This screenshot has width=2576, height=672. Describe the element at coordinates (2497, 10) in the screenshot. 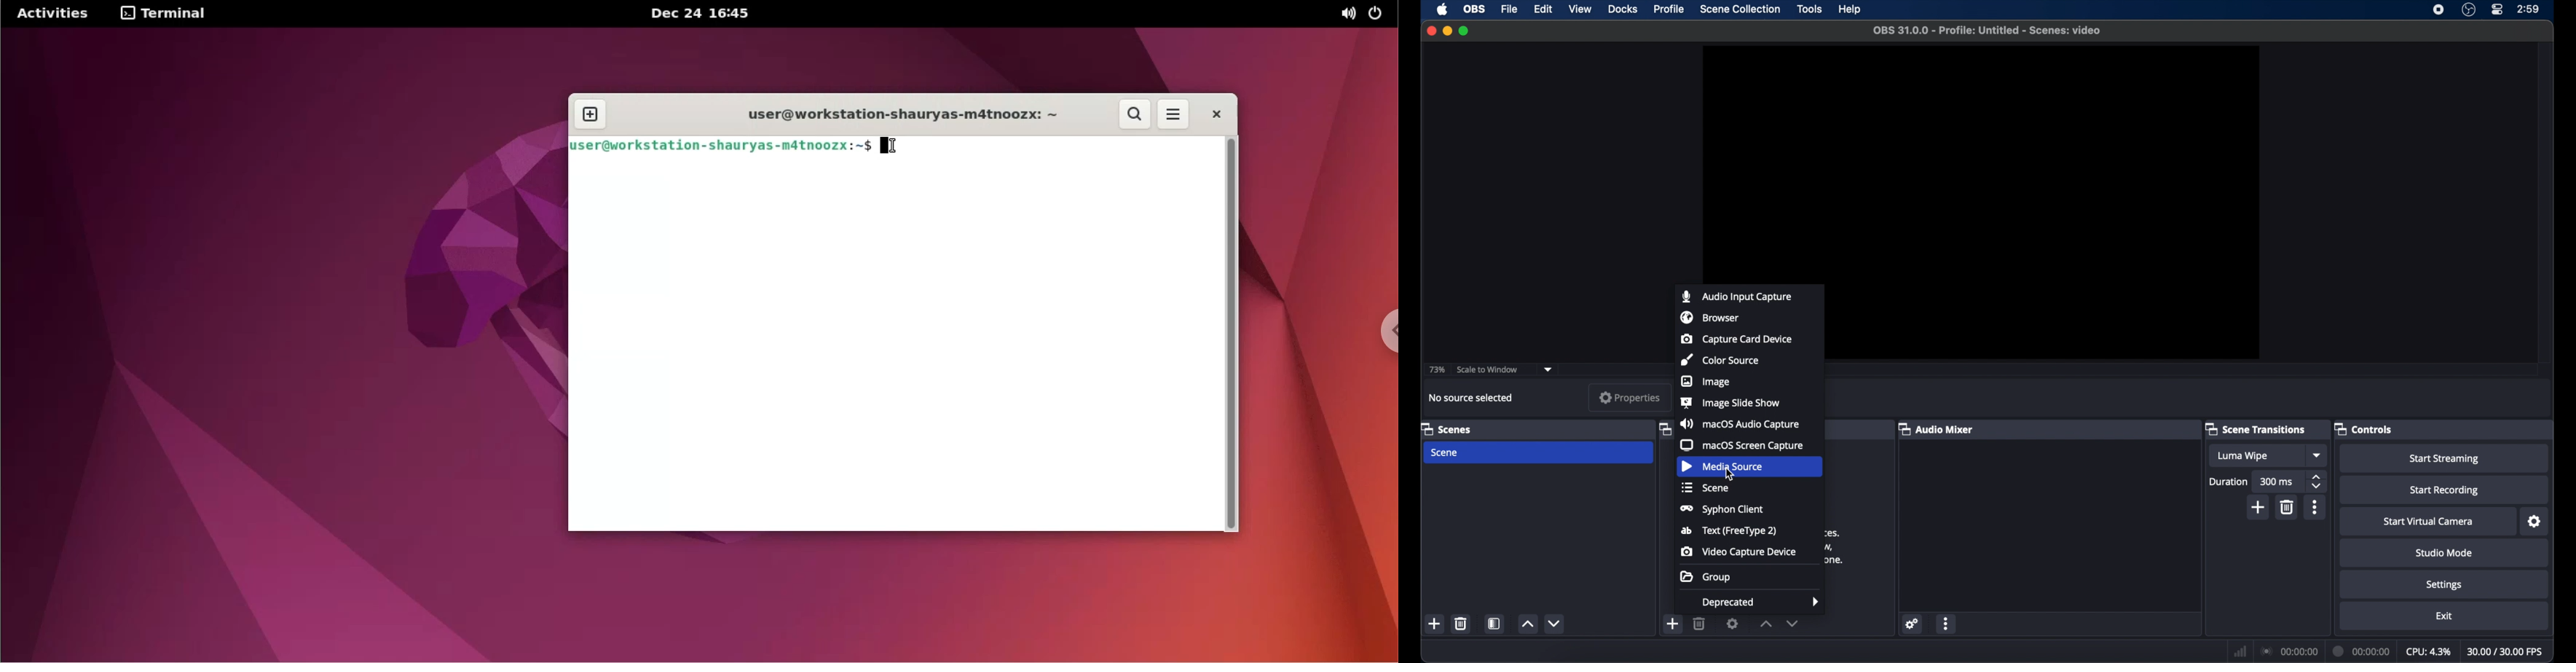

I see `control center` at that location.